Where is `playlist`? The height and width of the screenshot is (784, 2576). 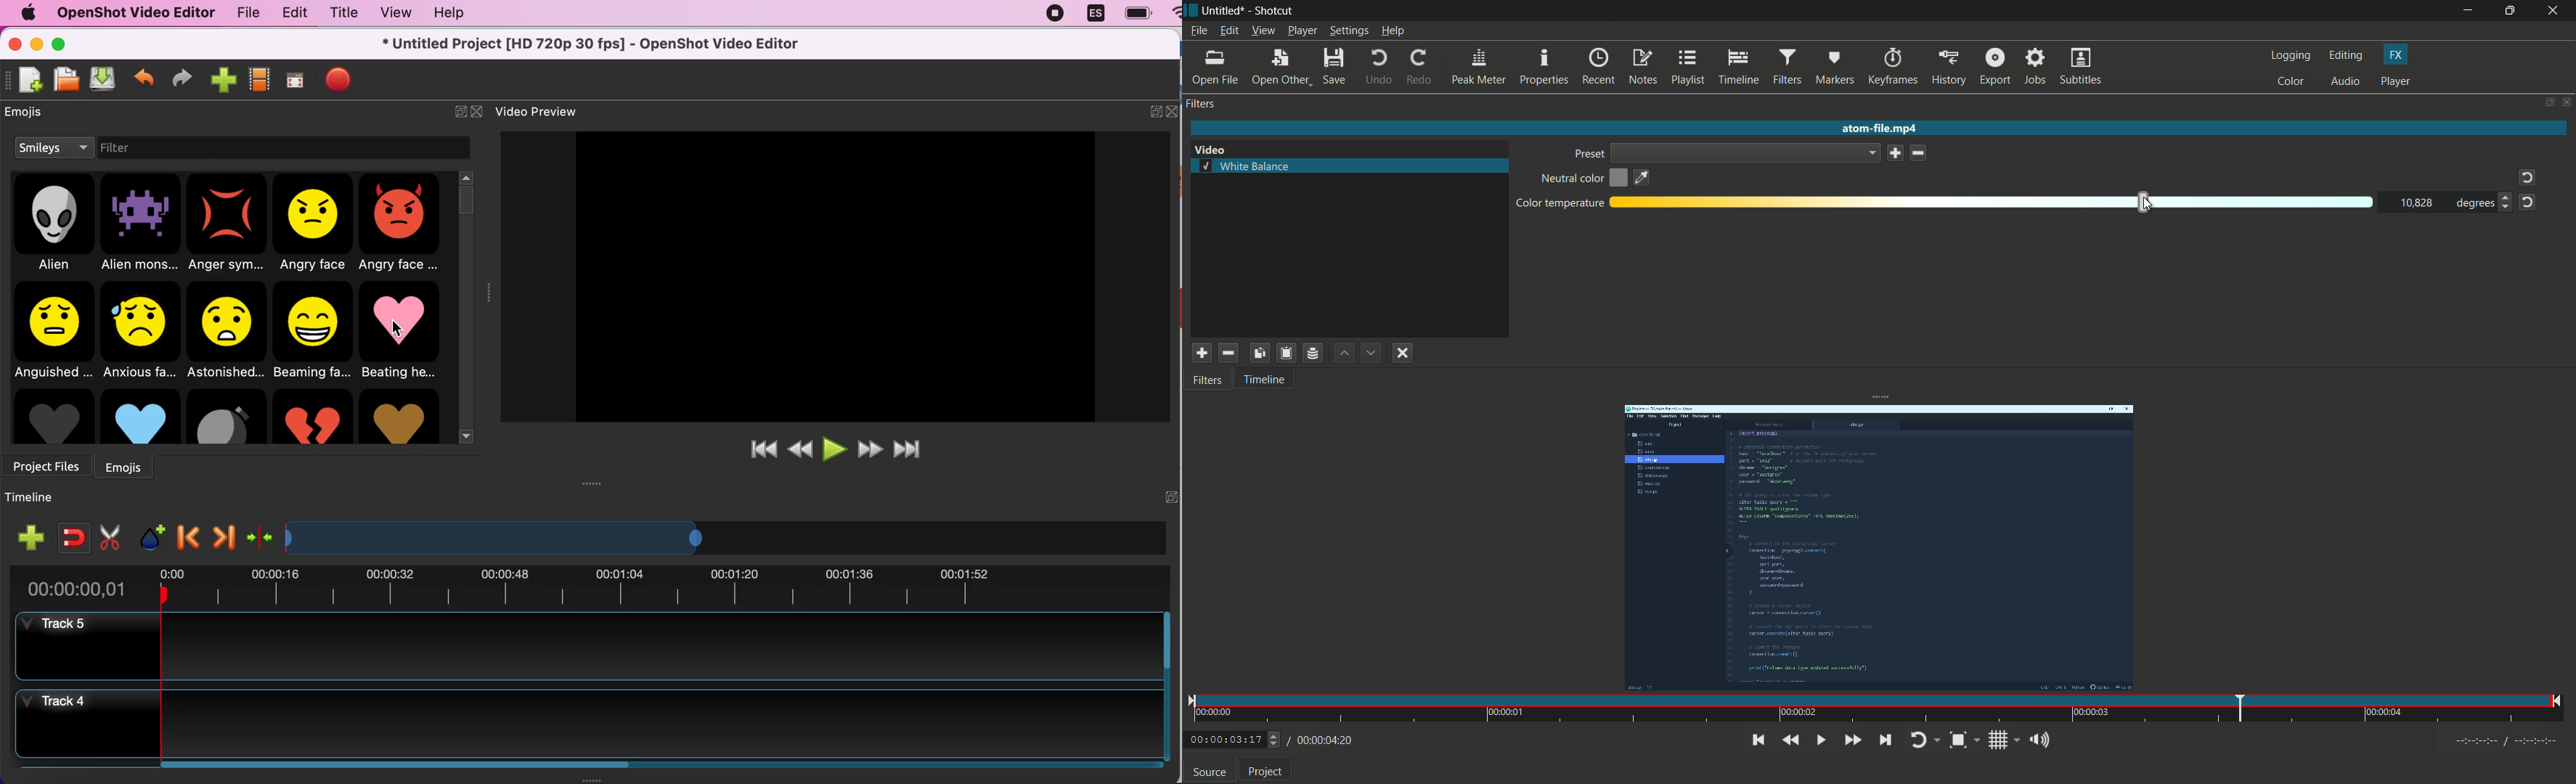 playlist is located at coordinates (1687, 68).